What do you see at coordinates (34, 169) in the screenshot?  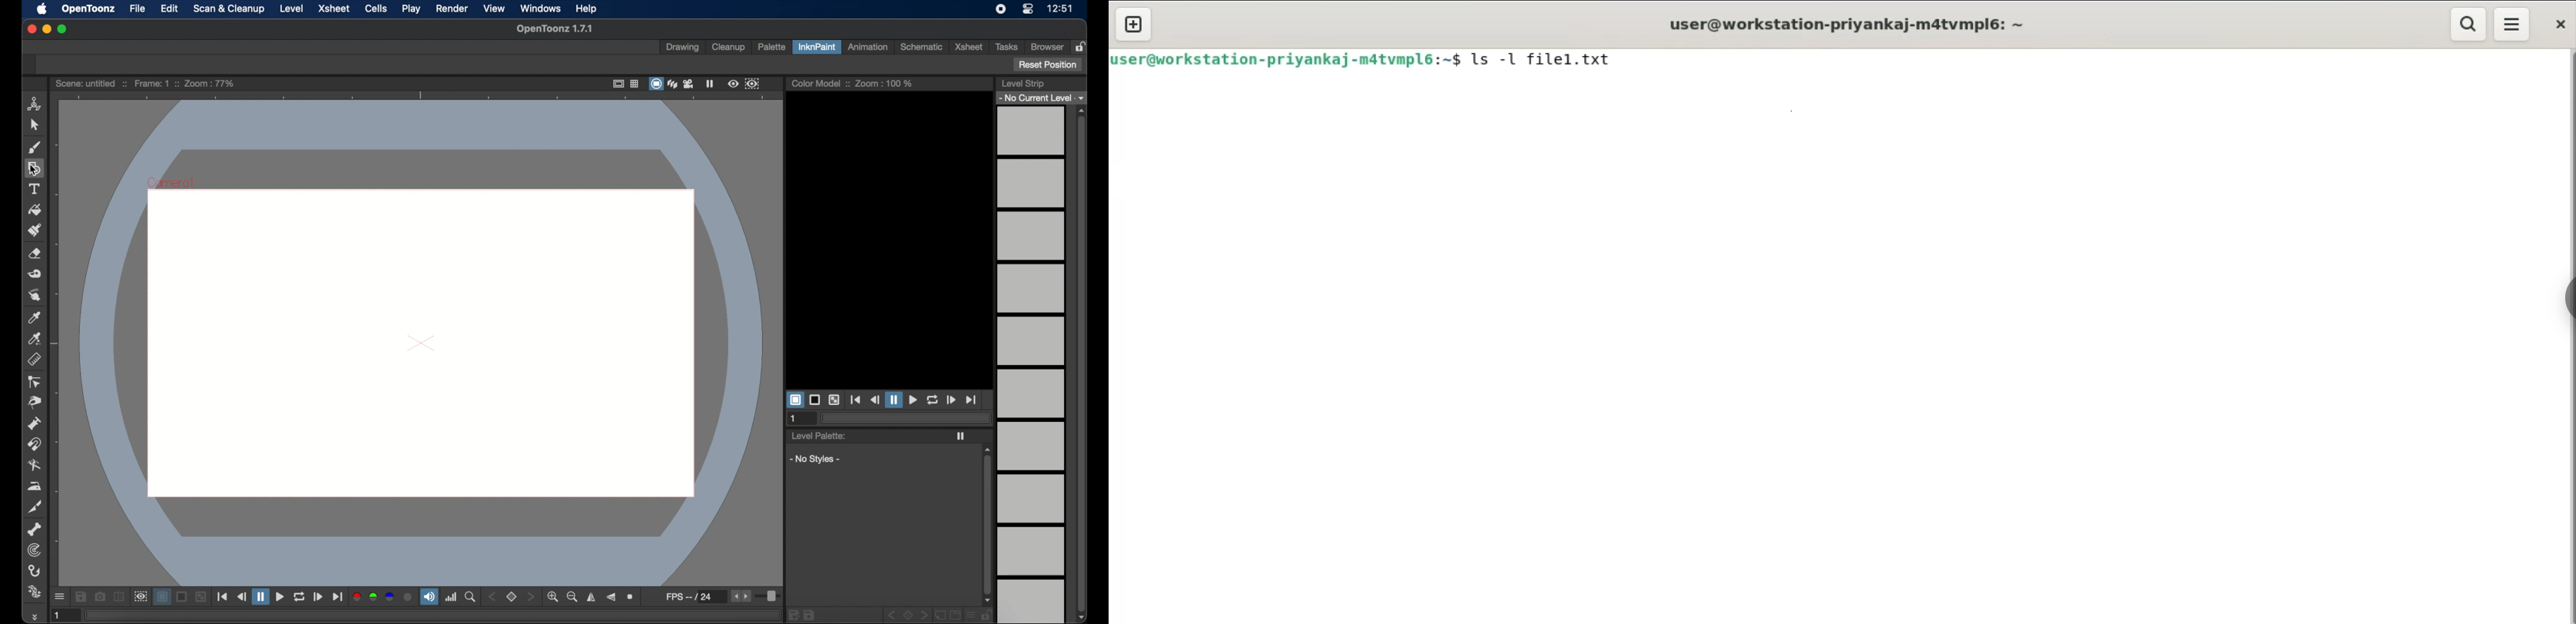 I see `shapes` at bounding box center [34, 169].